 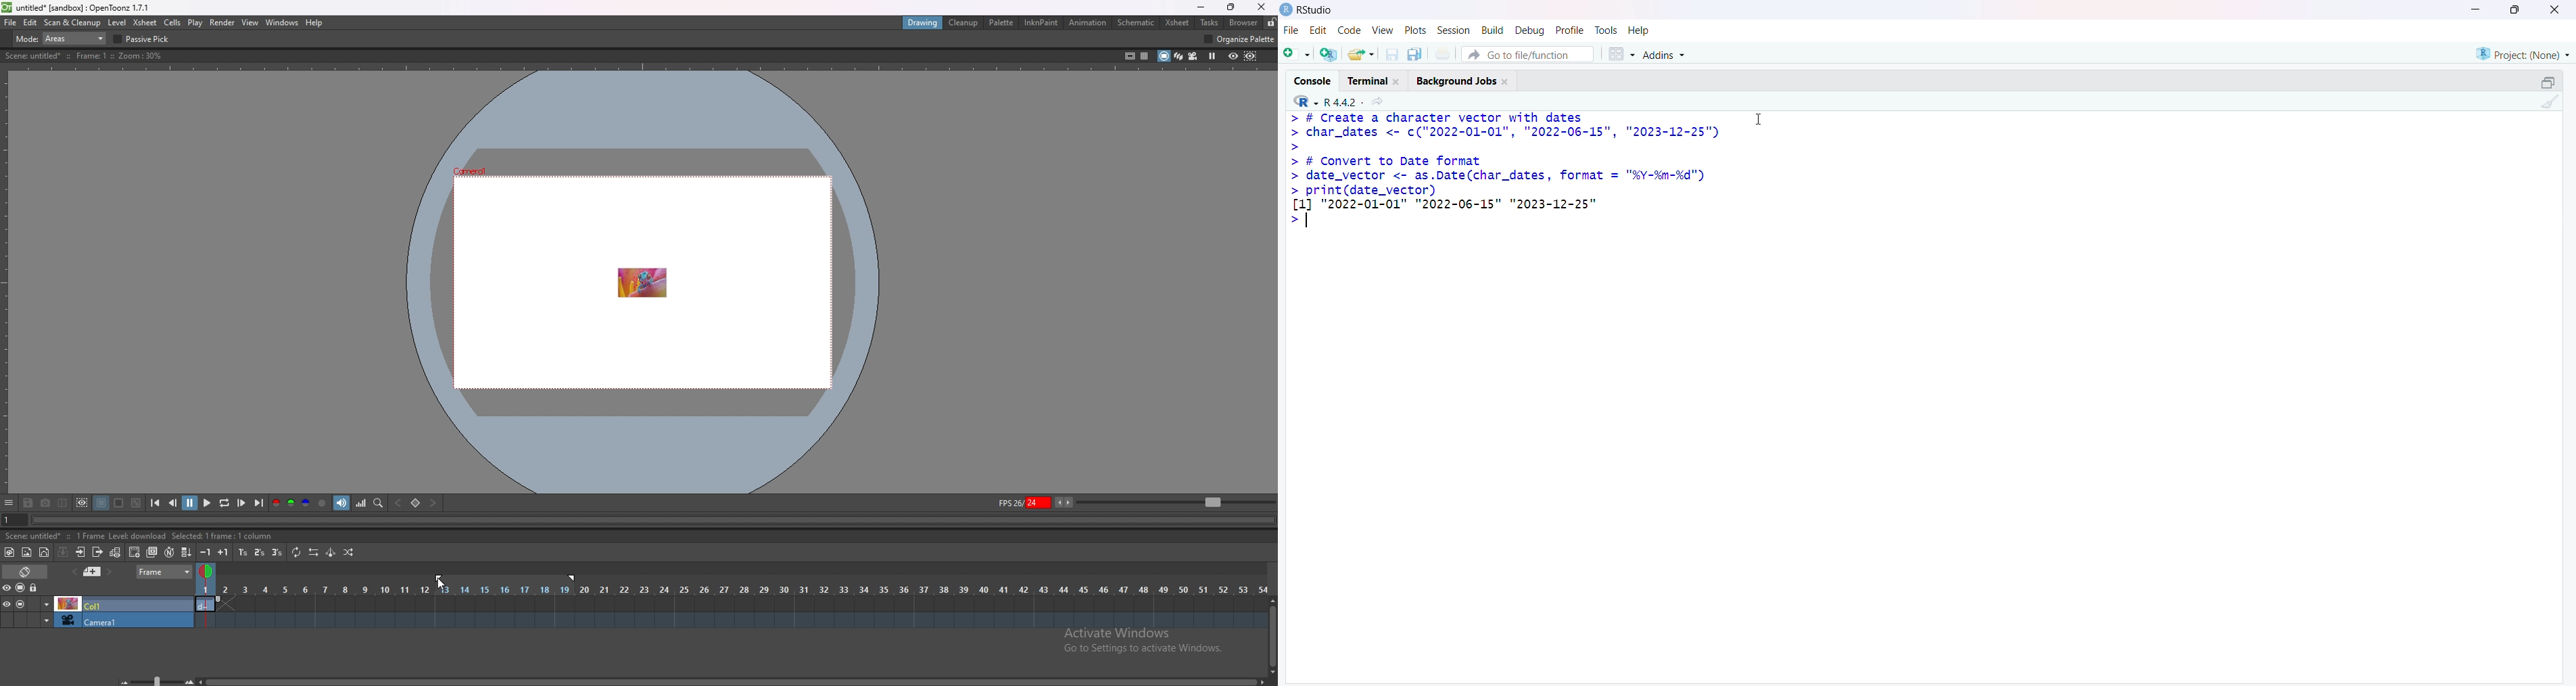 I want to click on Open an existing file (Ctrl + O), so click(x=1366, y=54).